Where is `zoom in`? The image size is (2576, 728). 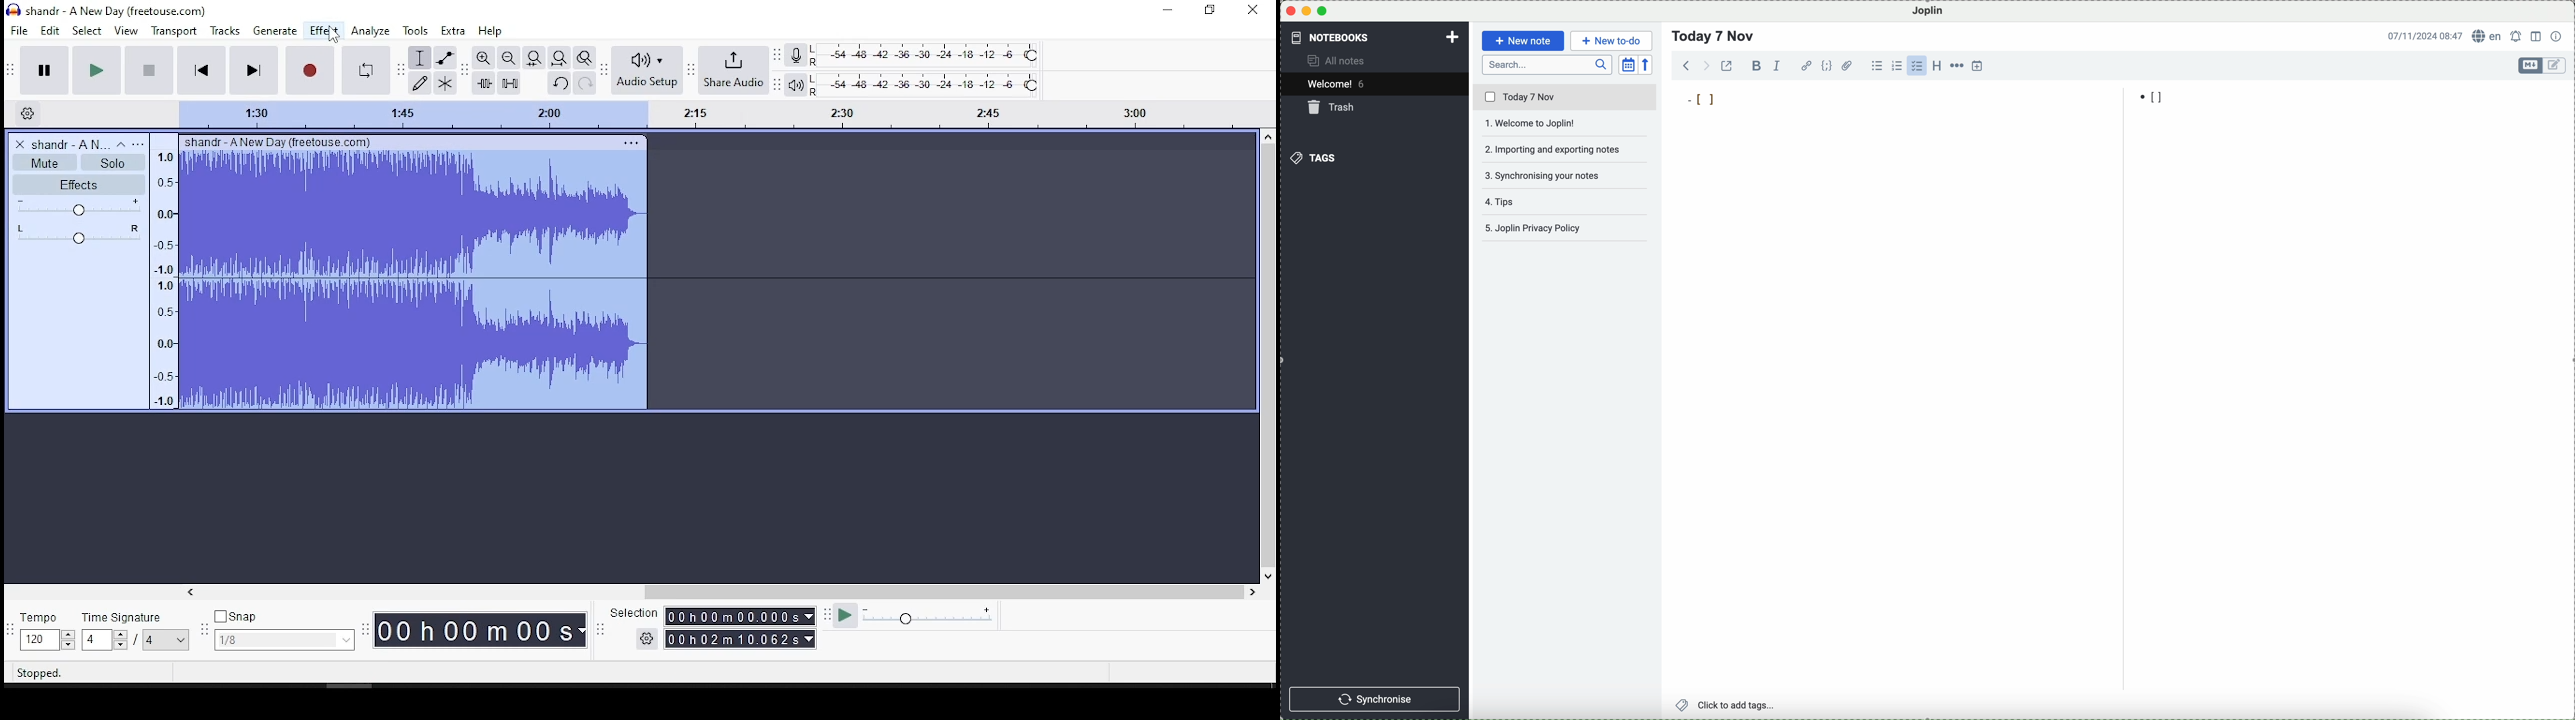
zoom in is located at coordinates (483, 58).